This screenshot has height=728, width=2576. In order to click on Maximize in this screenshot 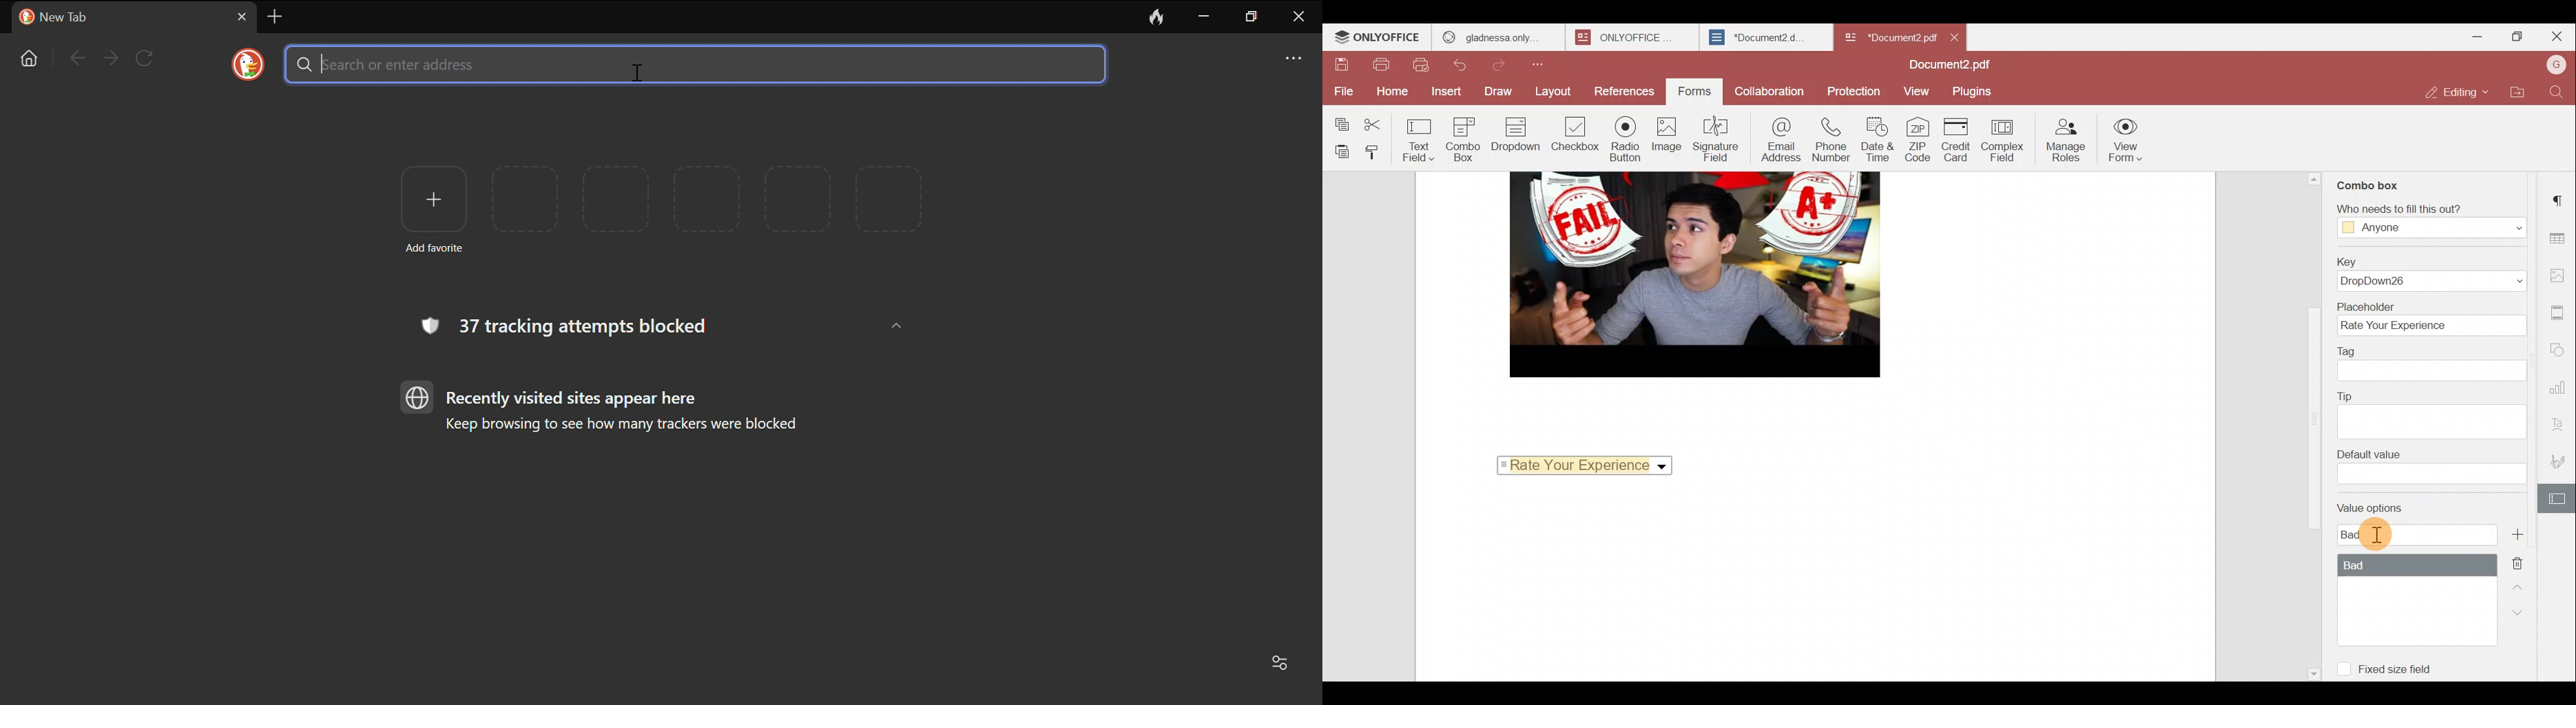, I will do `click(2514, 38)`.